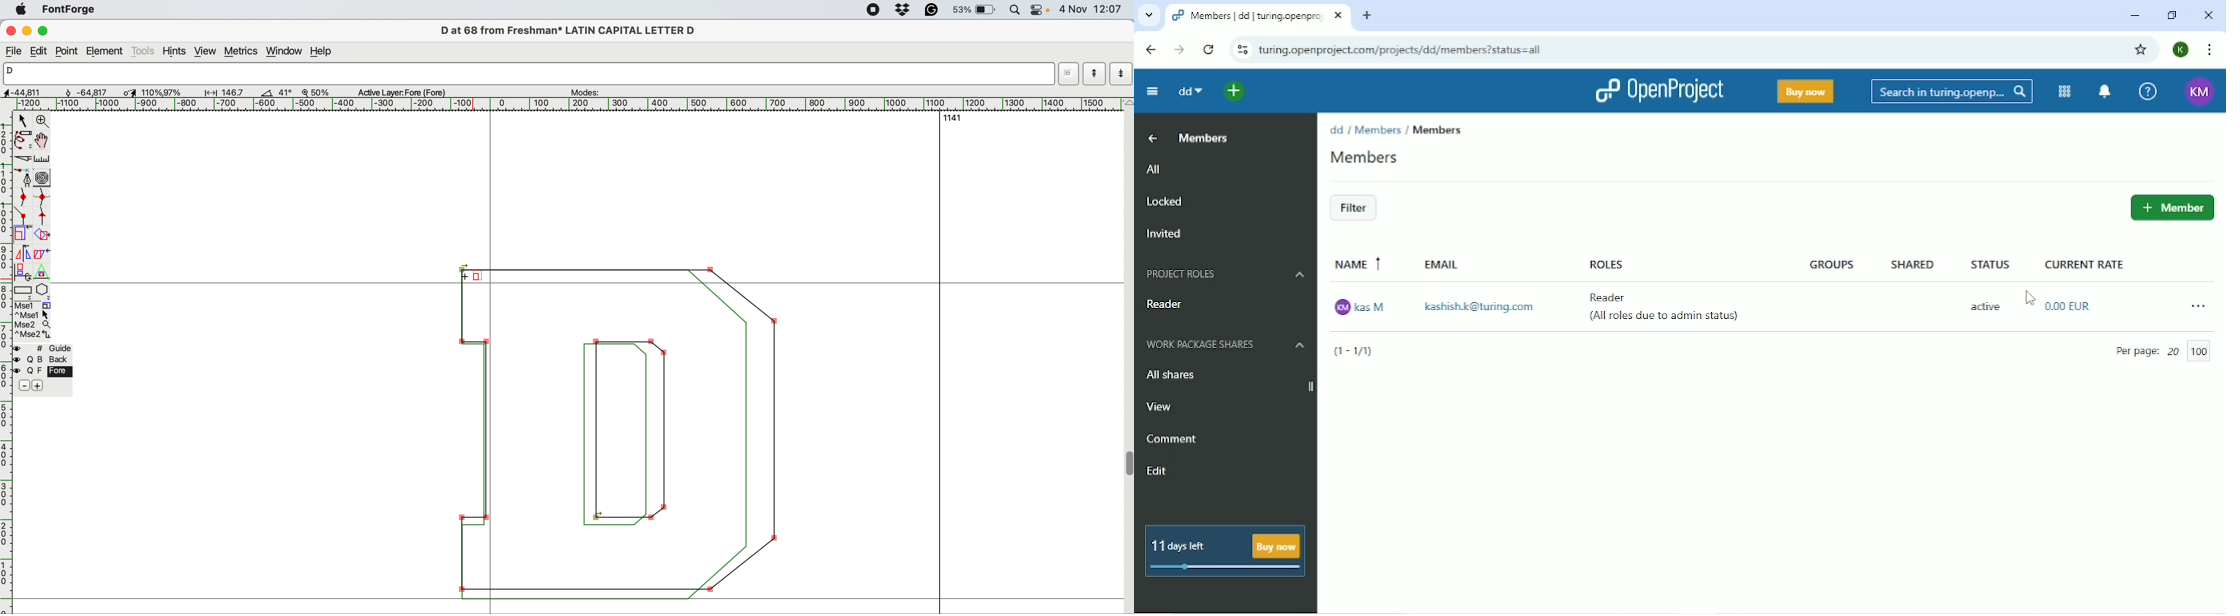 This screenshot has height=616, width=2240. What do you see at coordinates (2070, 305) in the screenshot?
I see `0.00EUR` at bounding box center [2070, 305].